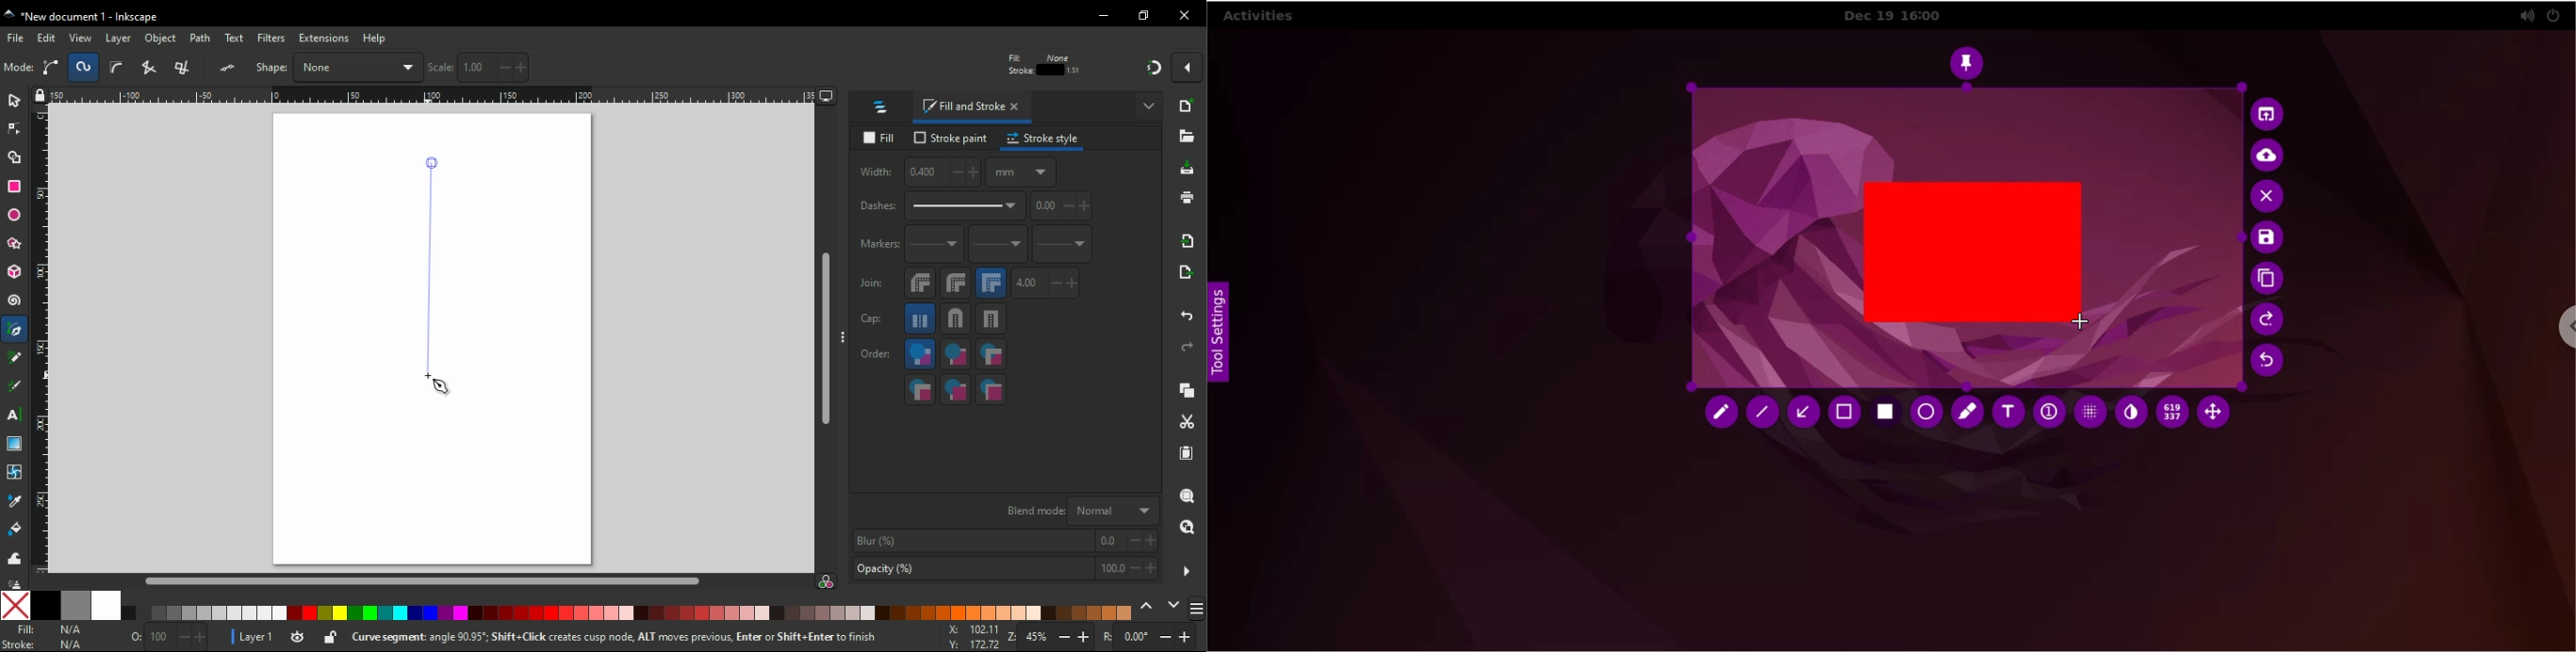  I want to click on lock, so click(796, 68).